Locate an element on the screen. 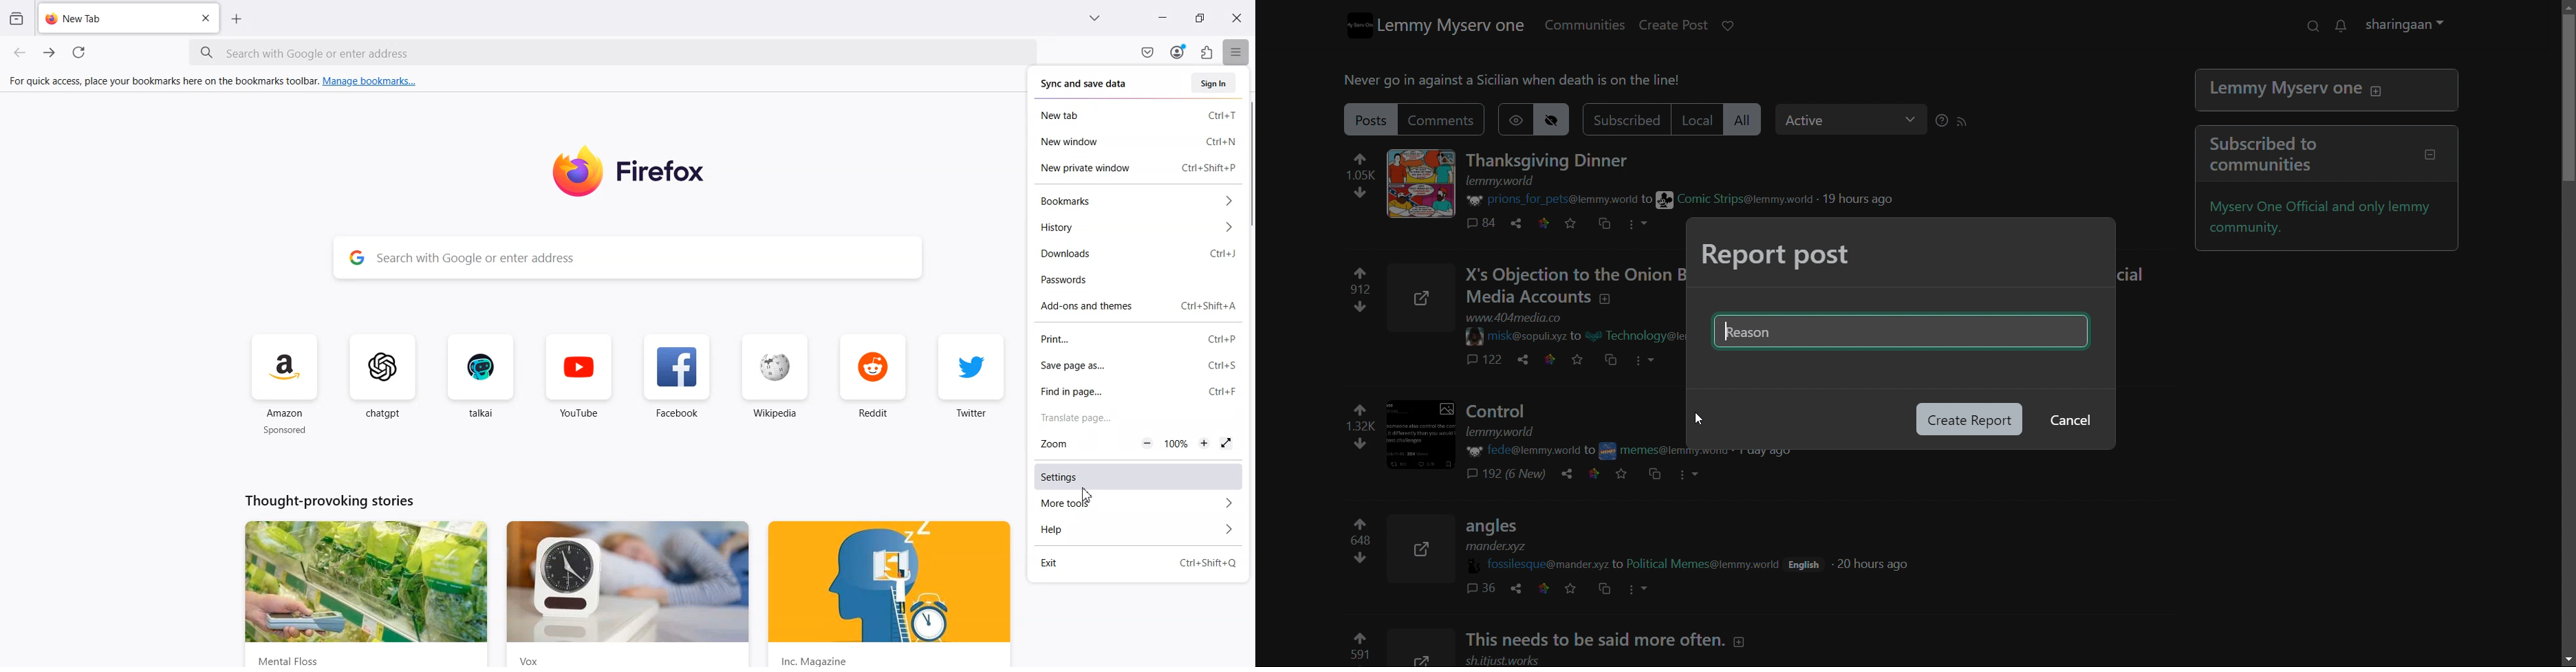 This screenshot has height=672, width=2576. Post on "This needs to be said more often." is located at coordinates (1624, 639).